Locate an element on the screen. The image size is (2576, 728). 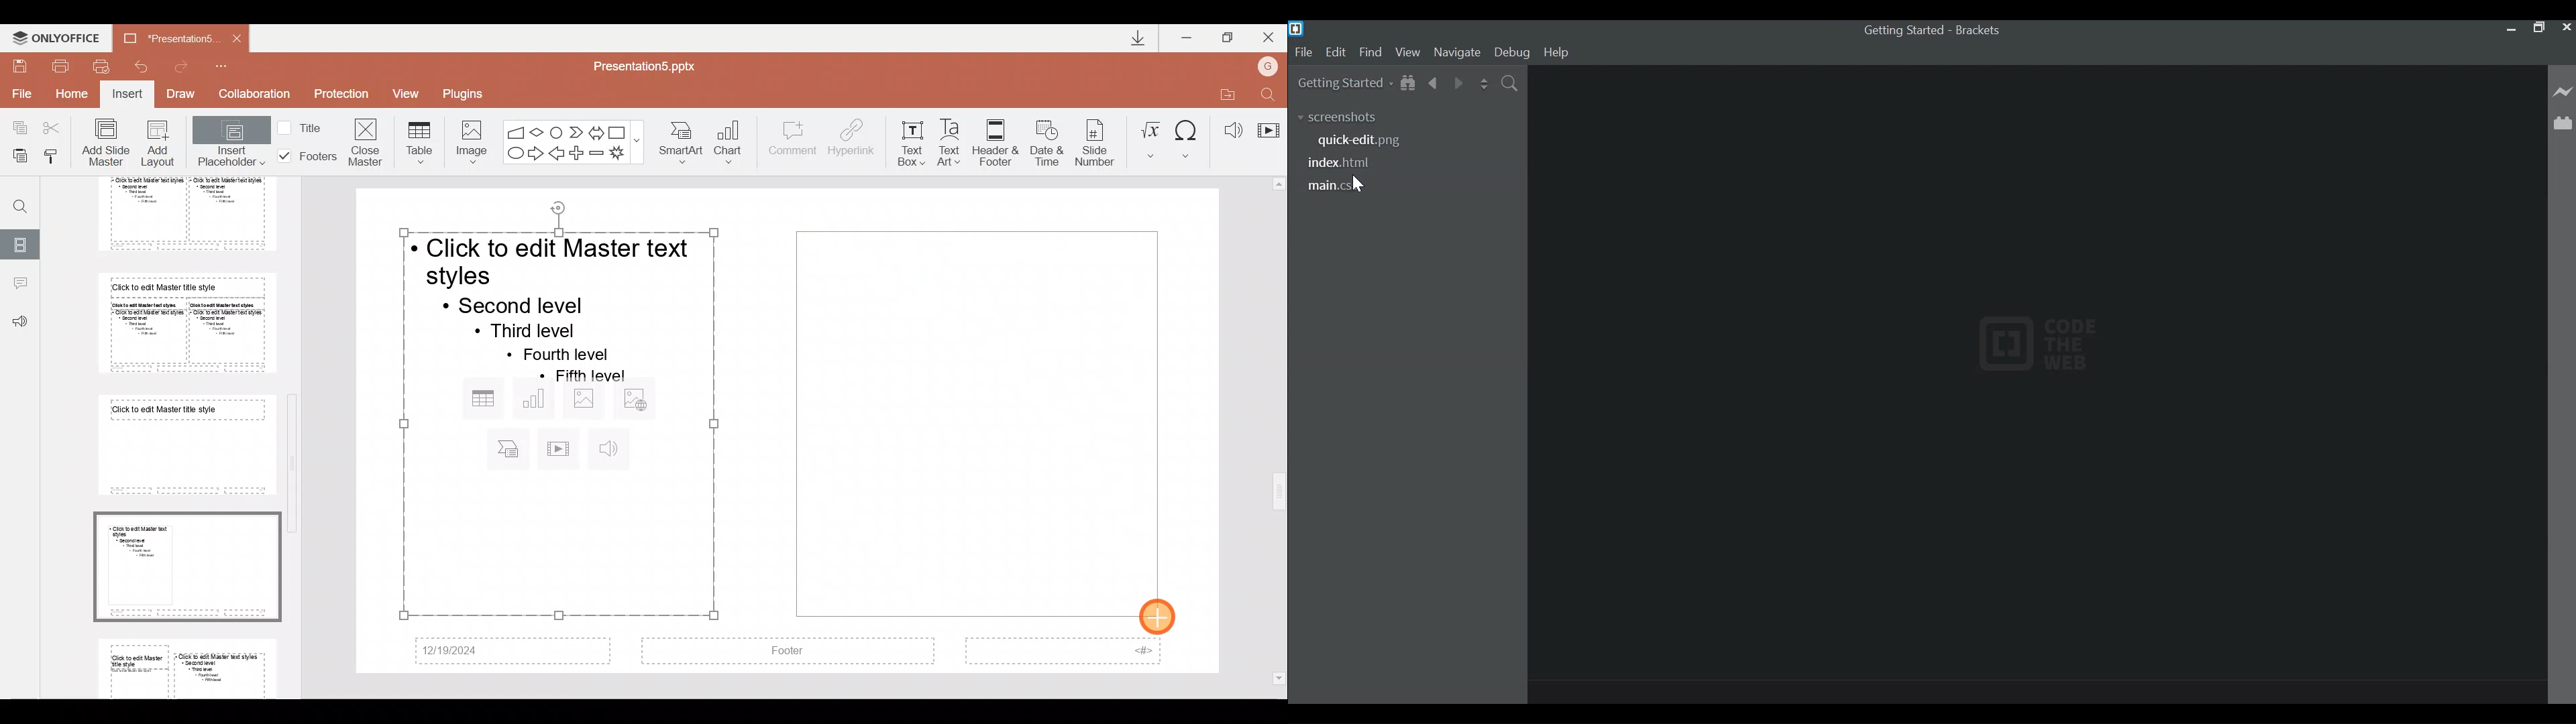
Add layout is located at coordinates (158, 146).